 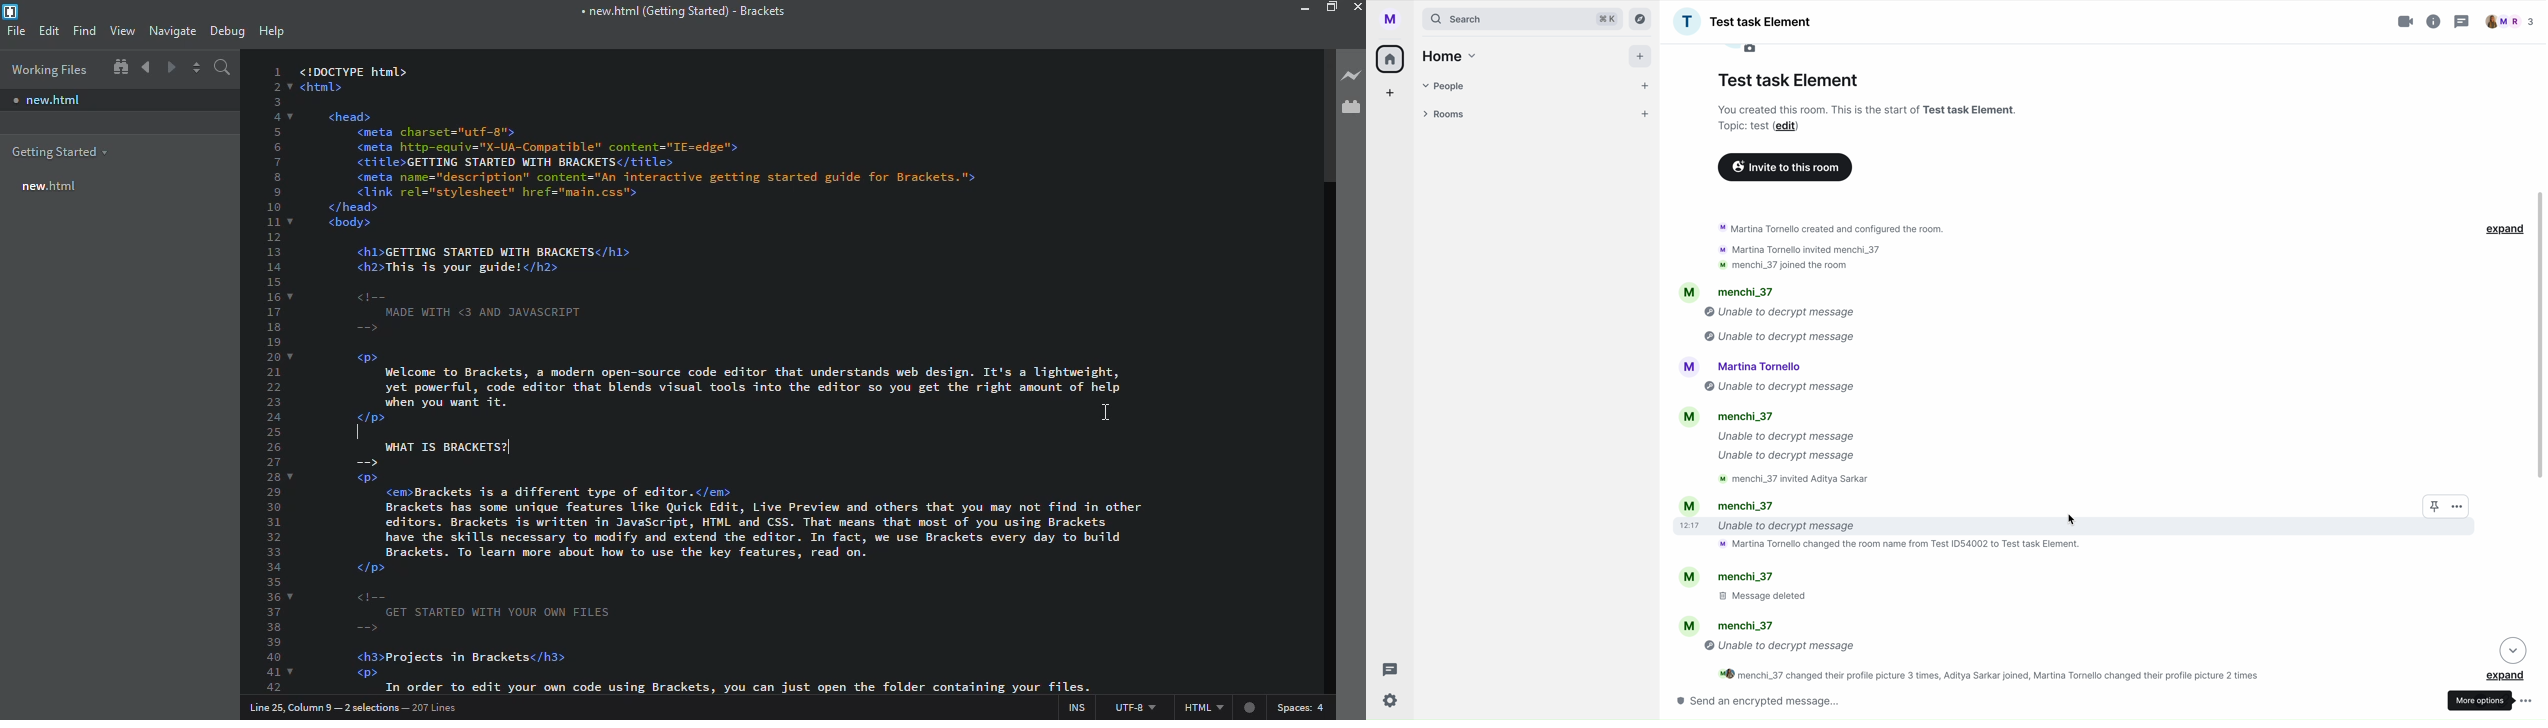 What do you see at coordinates (122, 30) in the screenshot?
I see `view` at bounding box center [122, 30].